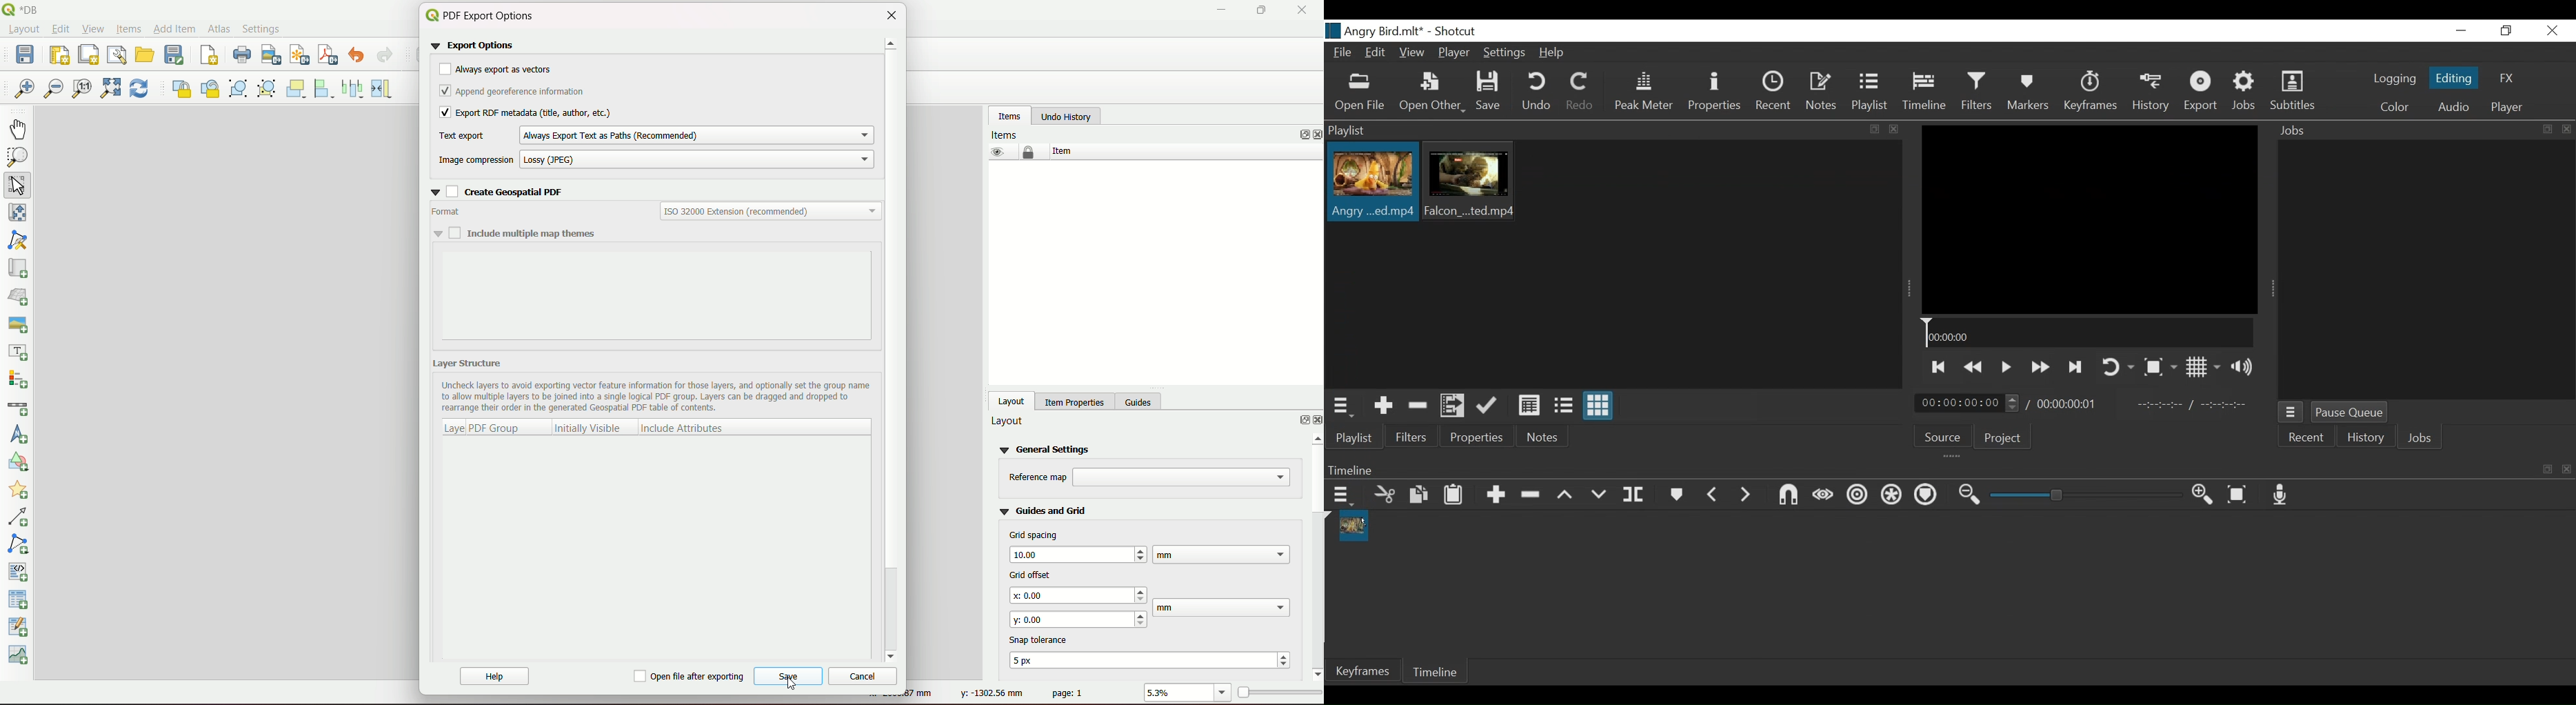 This screenshot has height=728, width=2576. What do you see at coordinates (2508, 78) in the screenshot?
I see `FX` at bounding box center [2508, 78].